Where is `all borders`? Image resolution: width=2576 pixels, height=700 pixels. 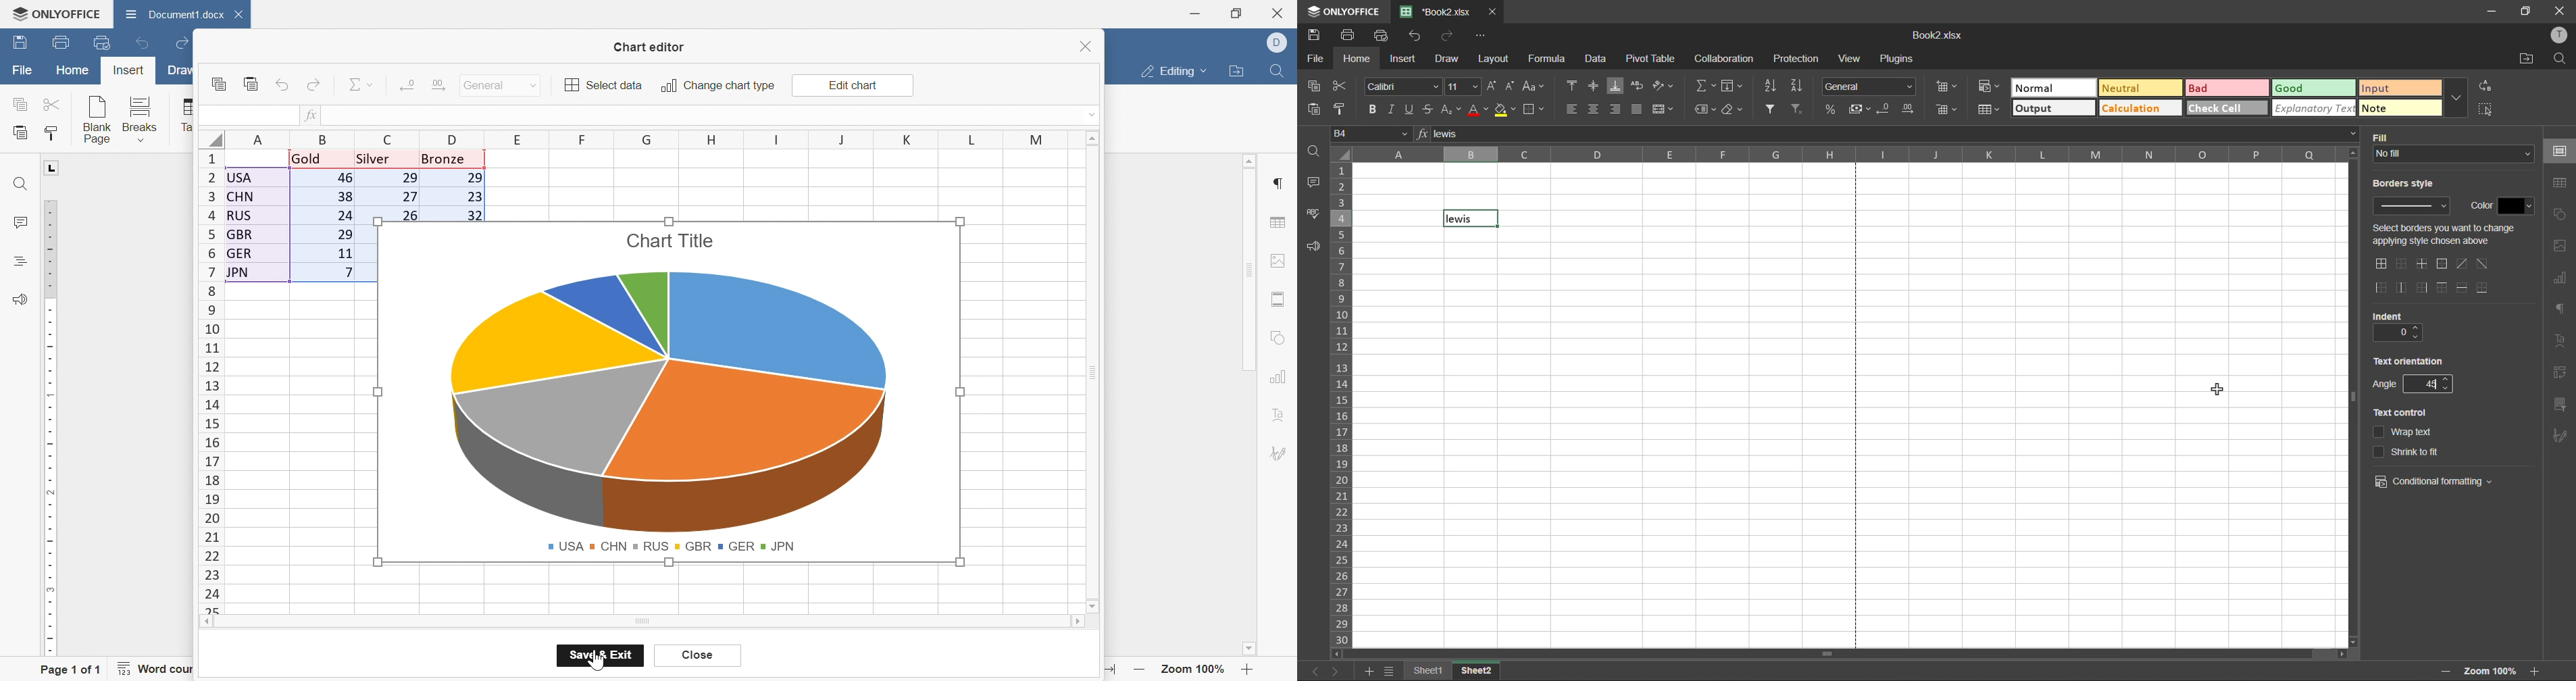
all borders is located at coordinates (2380, 264).